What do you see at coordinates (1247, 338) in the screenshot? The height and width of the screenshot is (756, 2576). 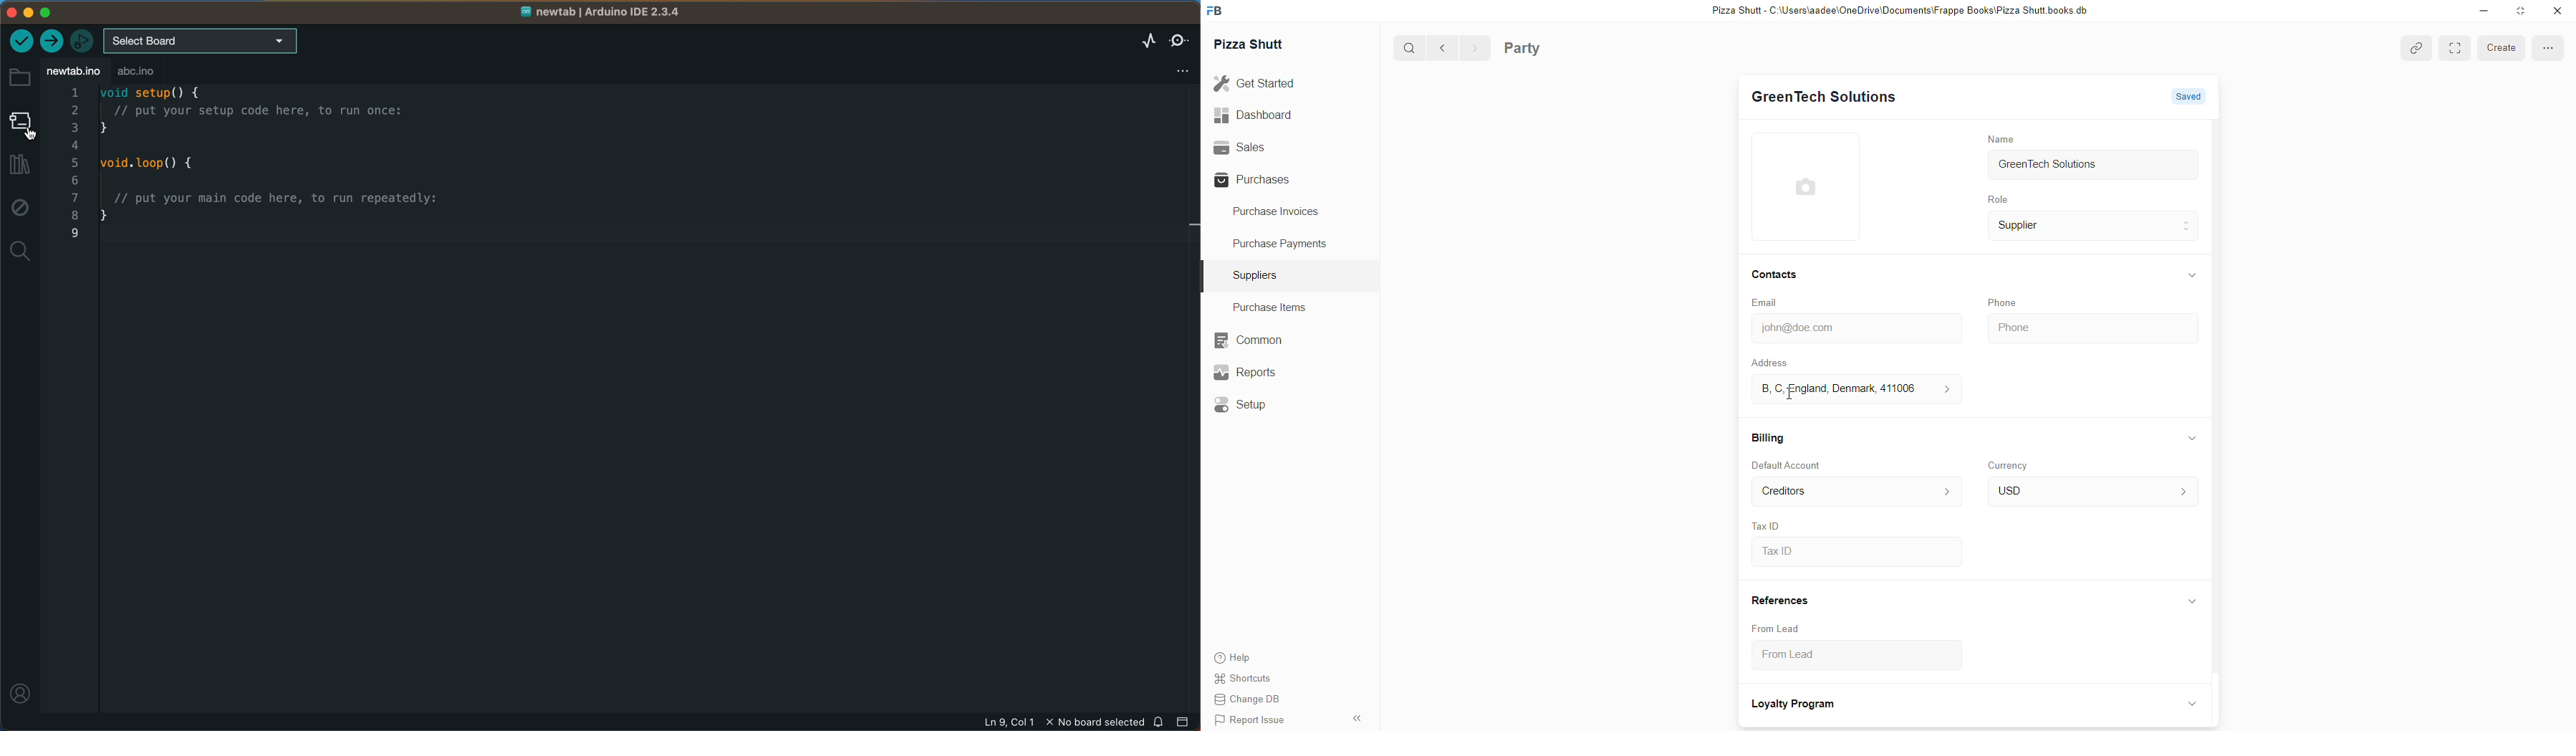 I see `‘Common` at bounding box center [1247, 338].